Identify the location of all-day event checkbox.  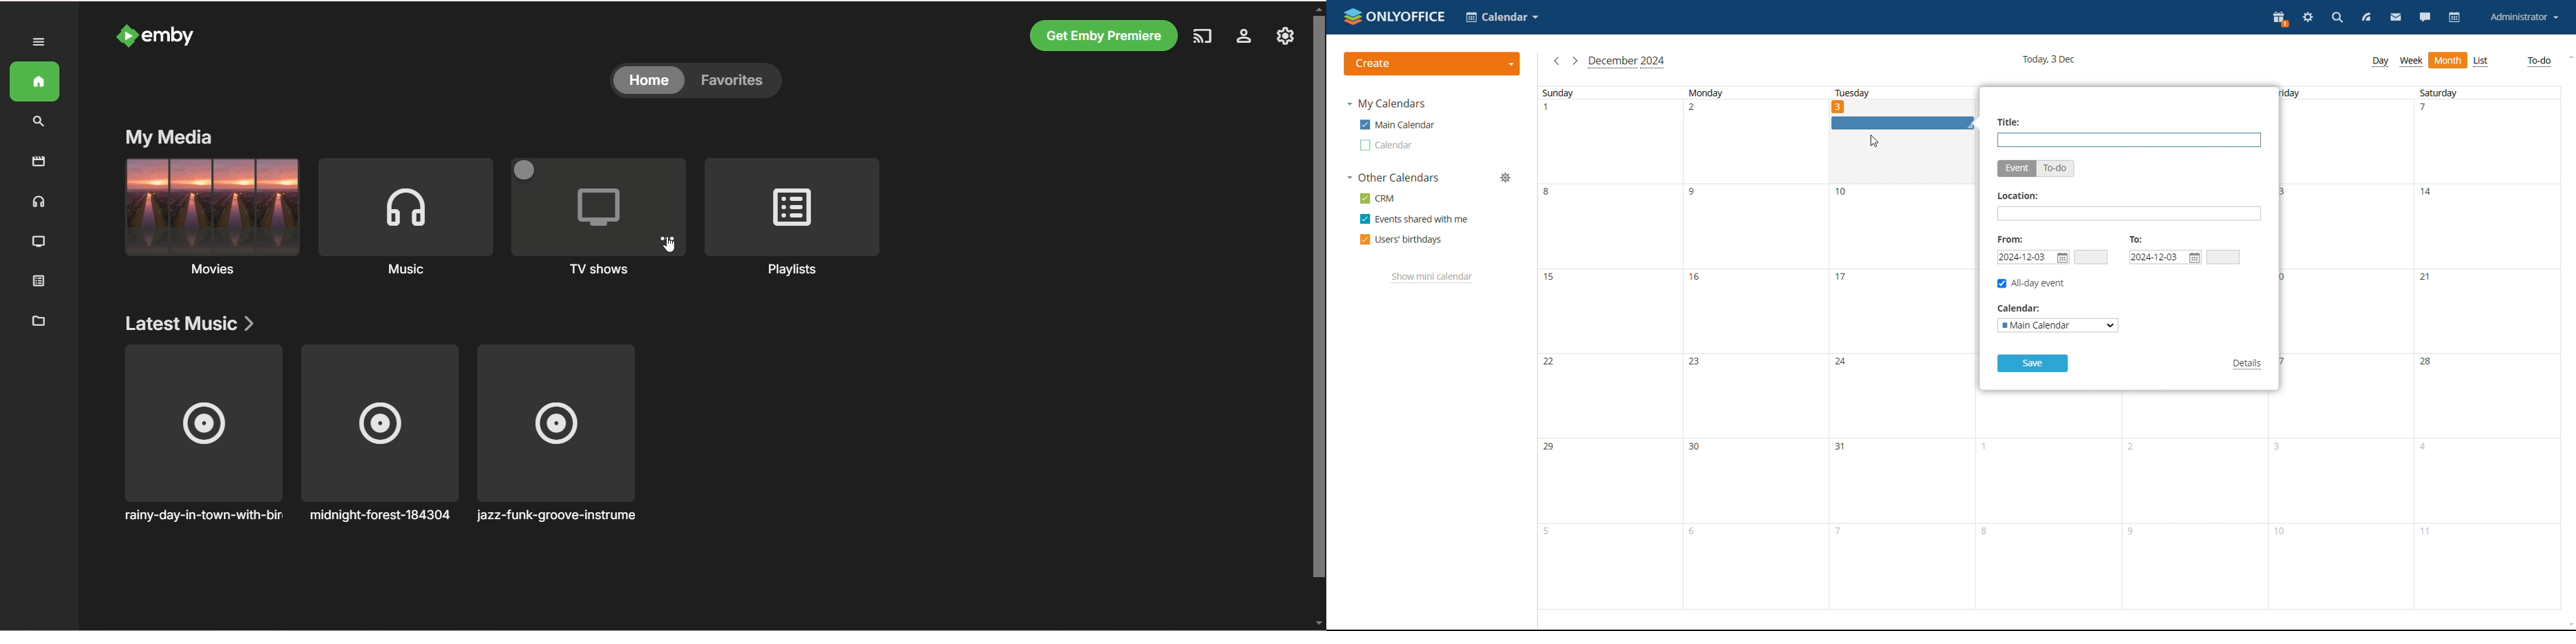
(2031, 283).